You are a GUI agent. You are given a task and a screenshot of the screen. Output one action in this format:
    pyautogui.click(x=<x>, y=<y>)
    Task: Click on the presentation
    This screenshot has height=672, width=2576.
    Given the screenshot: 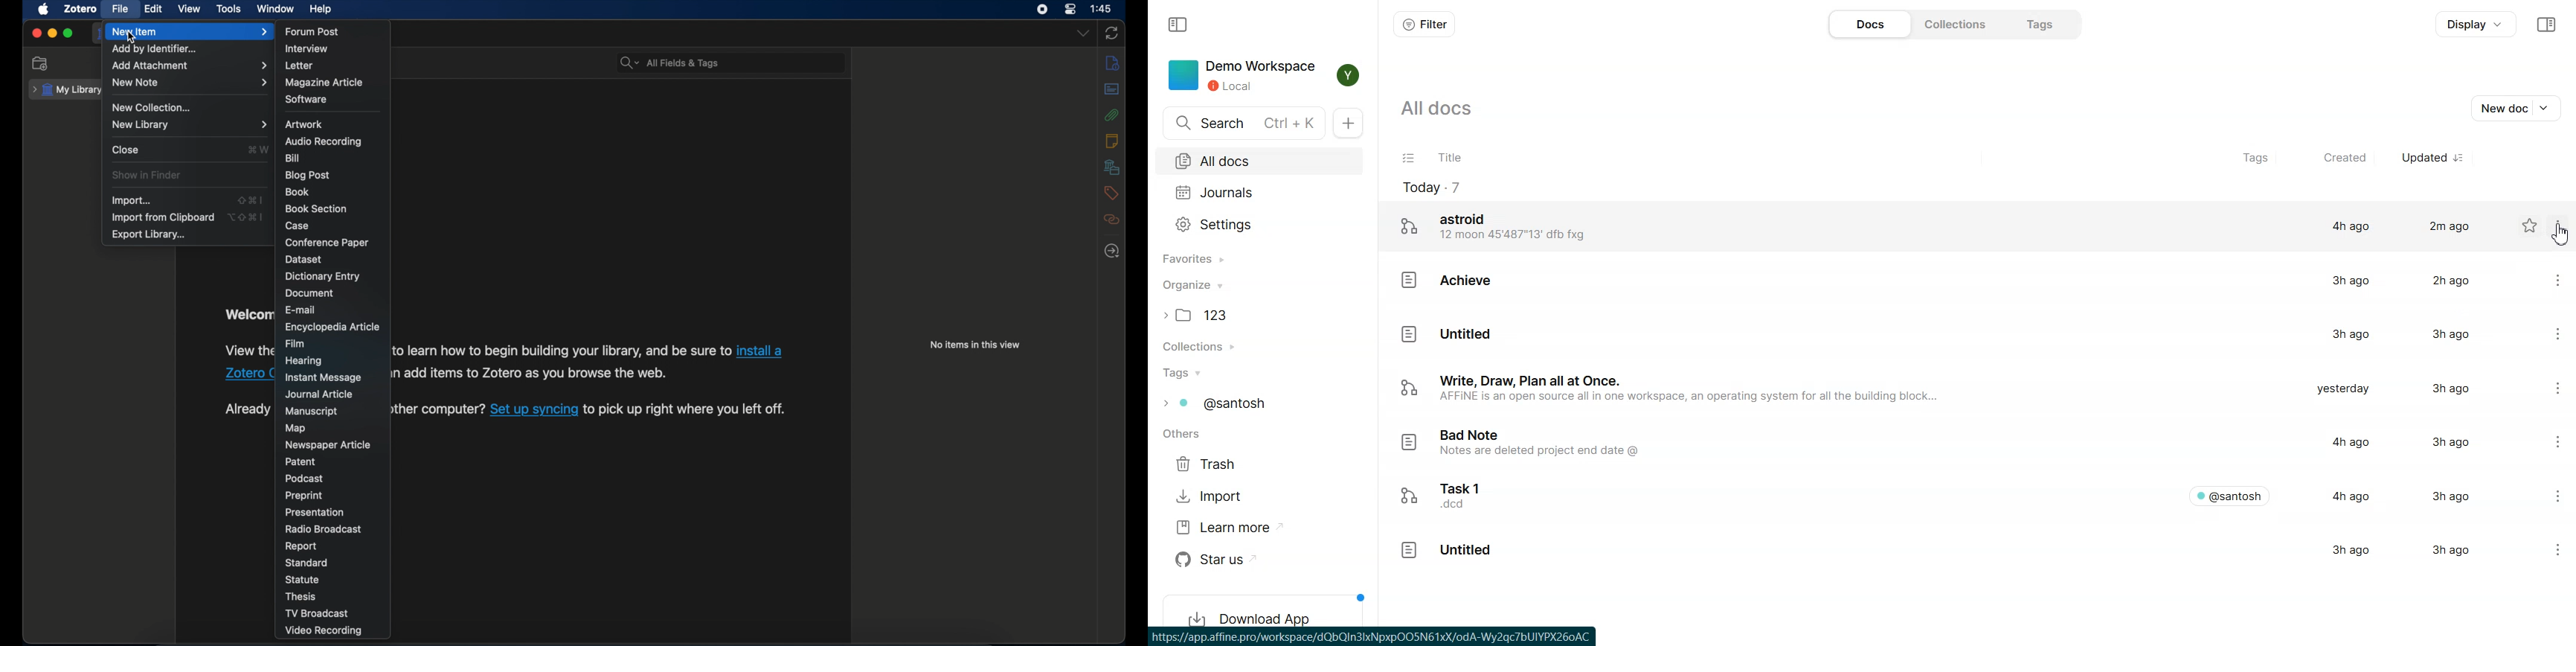 What is the action you would take?
    pyautogui.click(x=315, y=512)
    